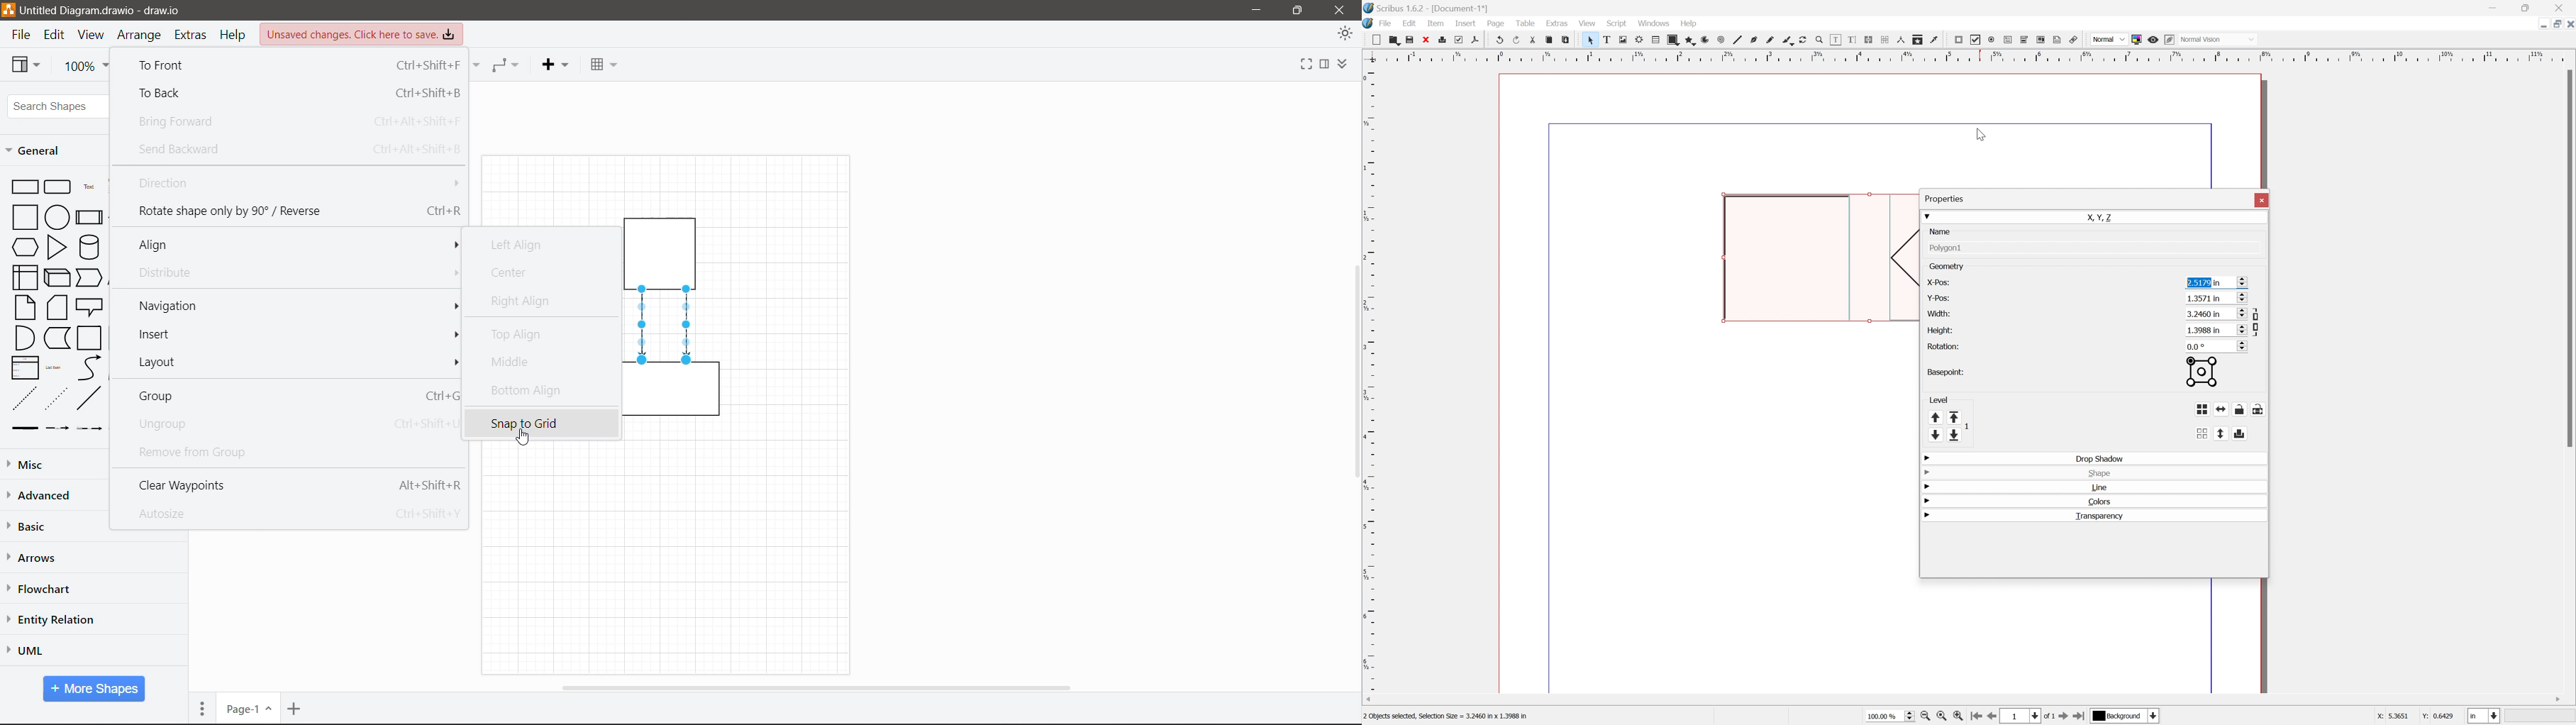  Describe the element at coordinates (94, 689) in the screenshot. I see `More Shapes` at that location.